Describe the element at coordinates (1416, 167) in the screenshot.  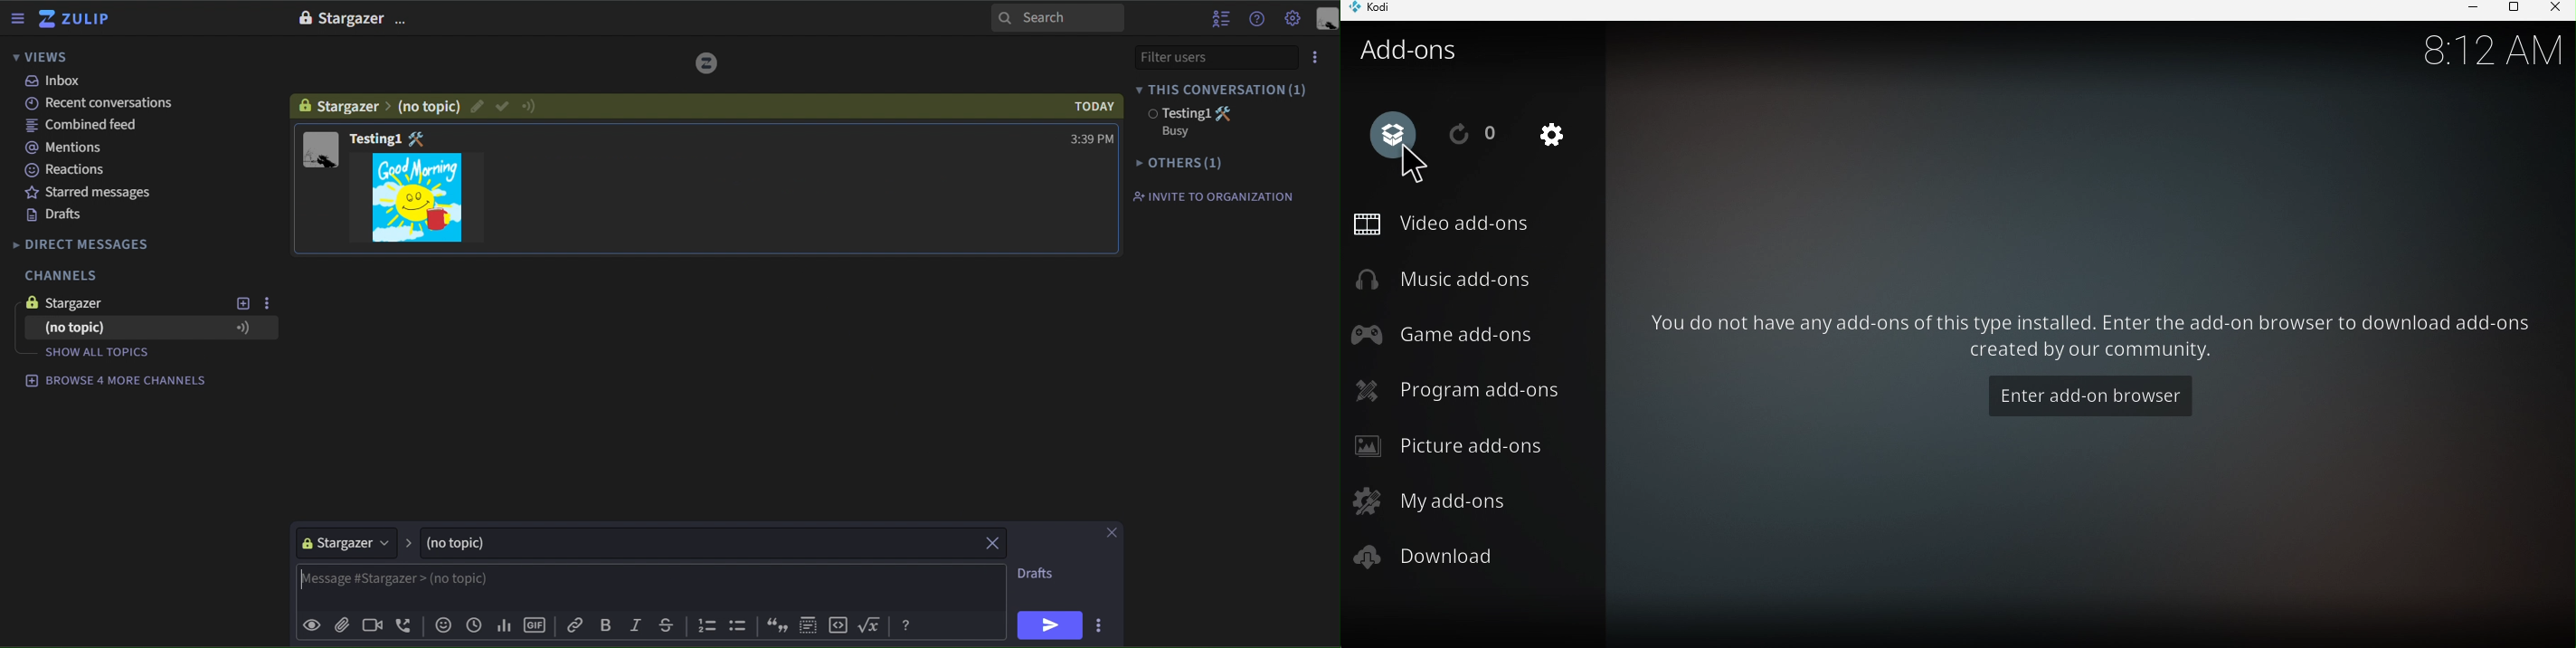
I see `cursor` at that location.